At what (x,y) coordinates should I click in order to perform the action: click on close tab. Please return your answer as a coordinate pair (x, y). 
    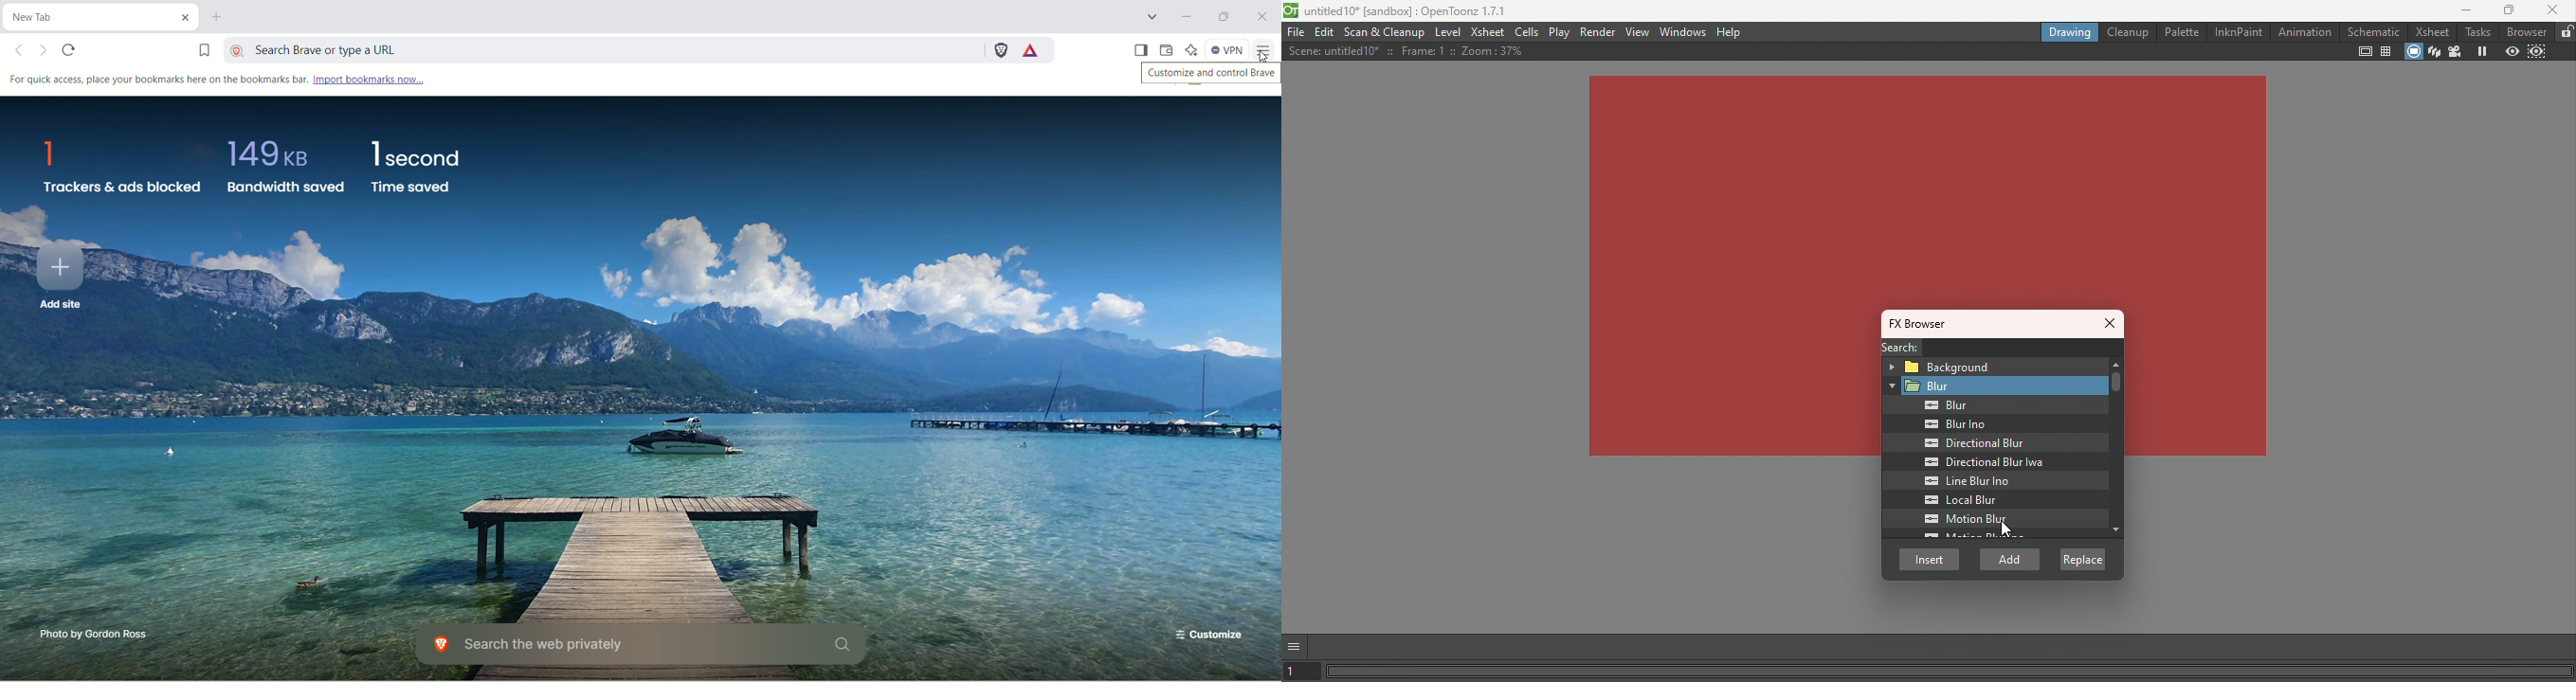
    Looking at the image, I should click on (182, 15).